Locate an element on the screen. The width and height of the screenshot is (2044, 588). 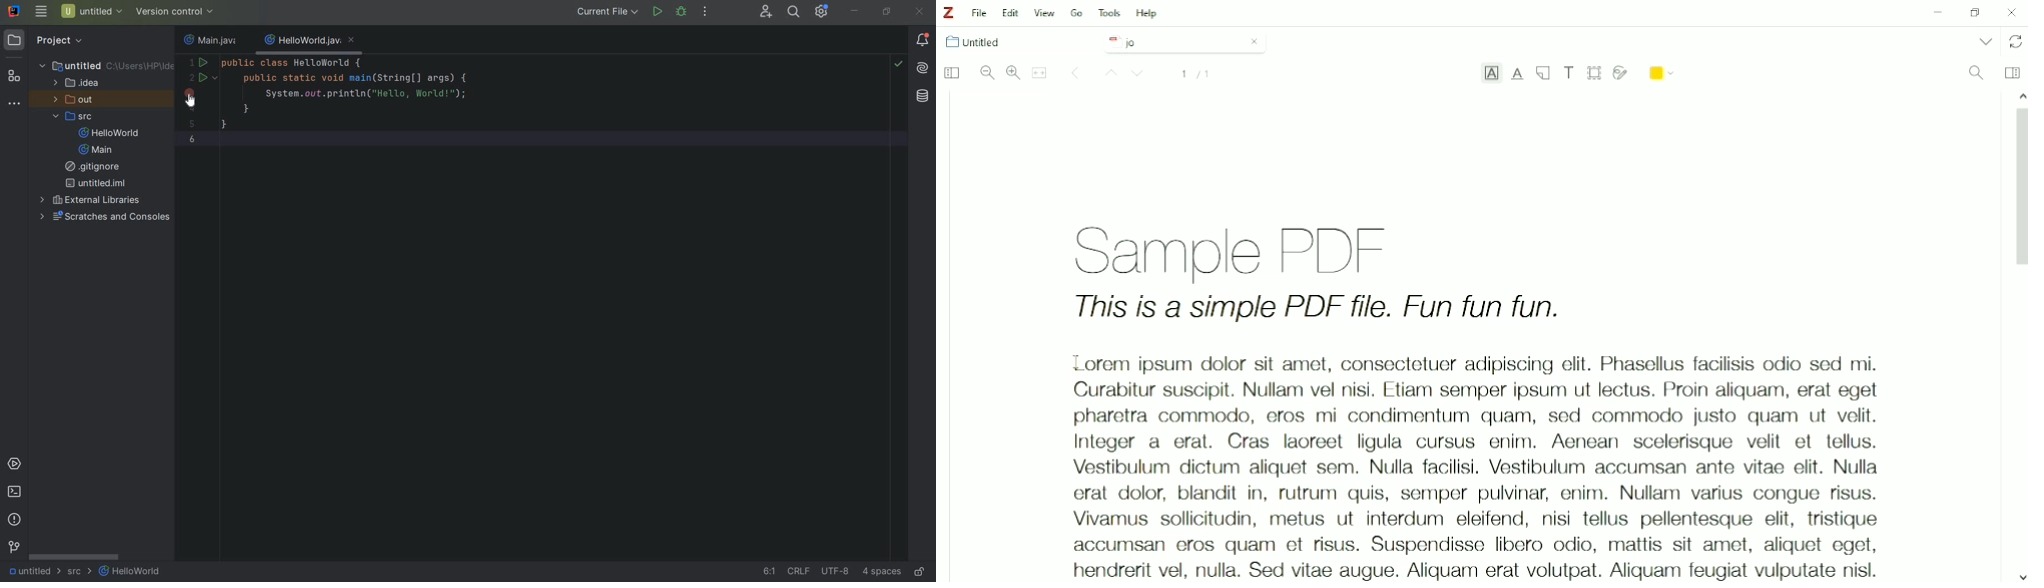
code with me is located at coordinates (767, 12).